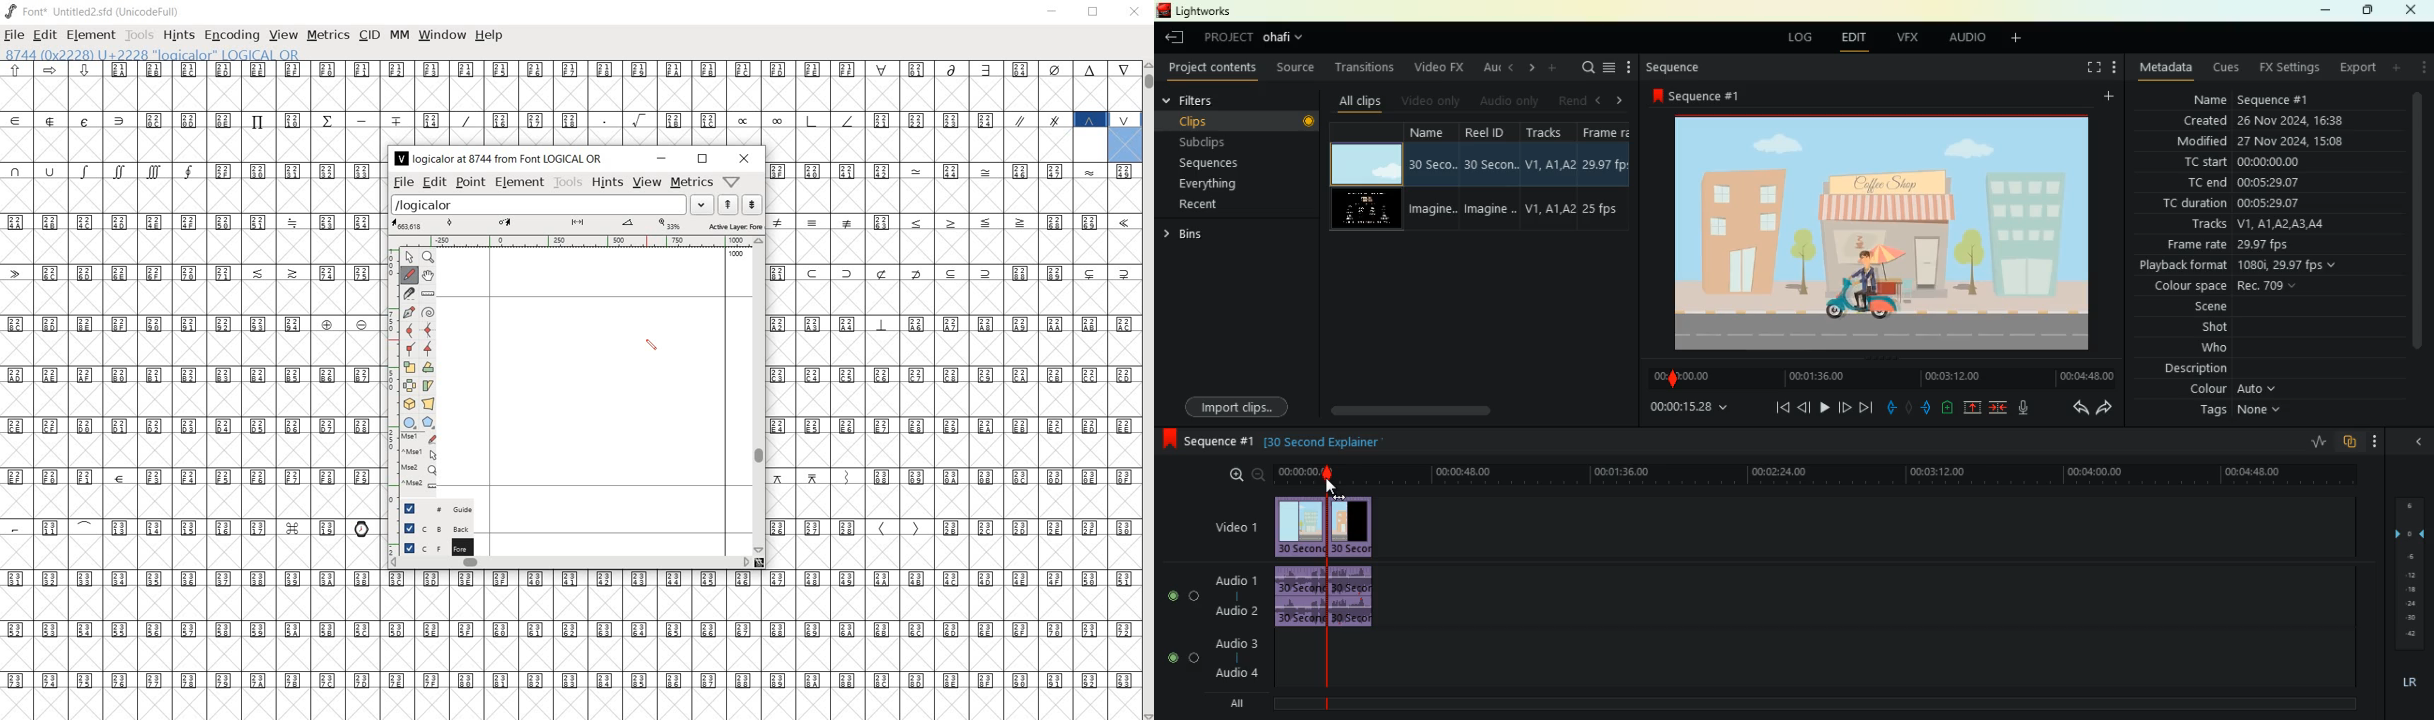 The image size is (2436, 728). Describe the element at coordinates (1173, 628) in the screenshot. I see `buttons` at that location.